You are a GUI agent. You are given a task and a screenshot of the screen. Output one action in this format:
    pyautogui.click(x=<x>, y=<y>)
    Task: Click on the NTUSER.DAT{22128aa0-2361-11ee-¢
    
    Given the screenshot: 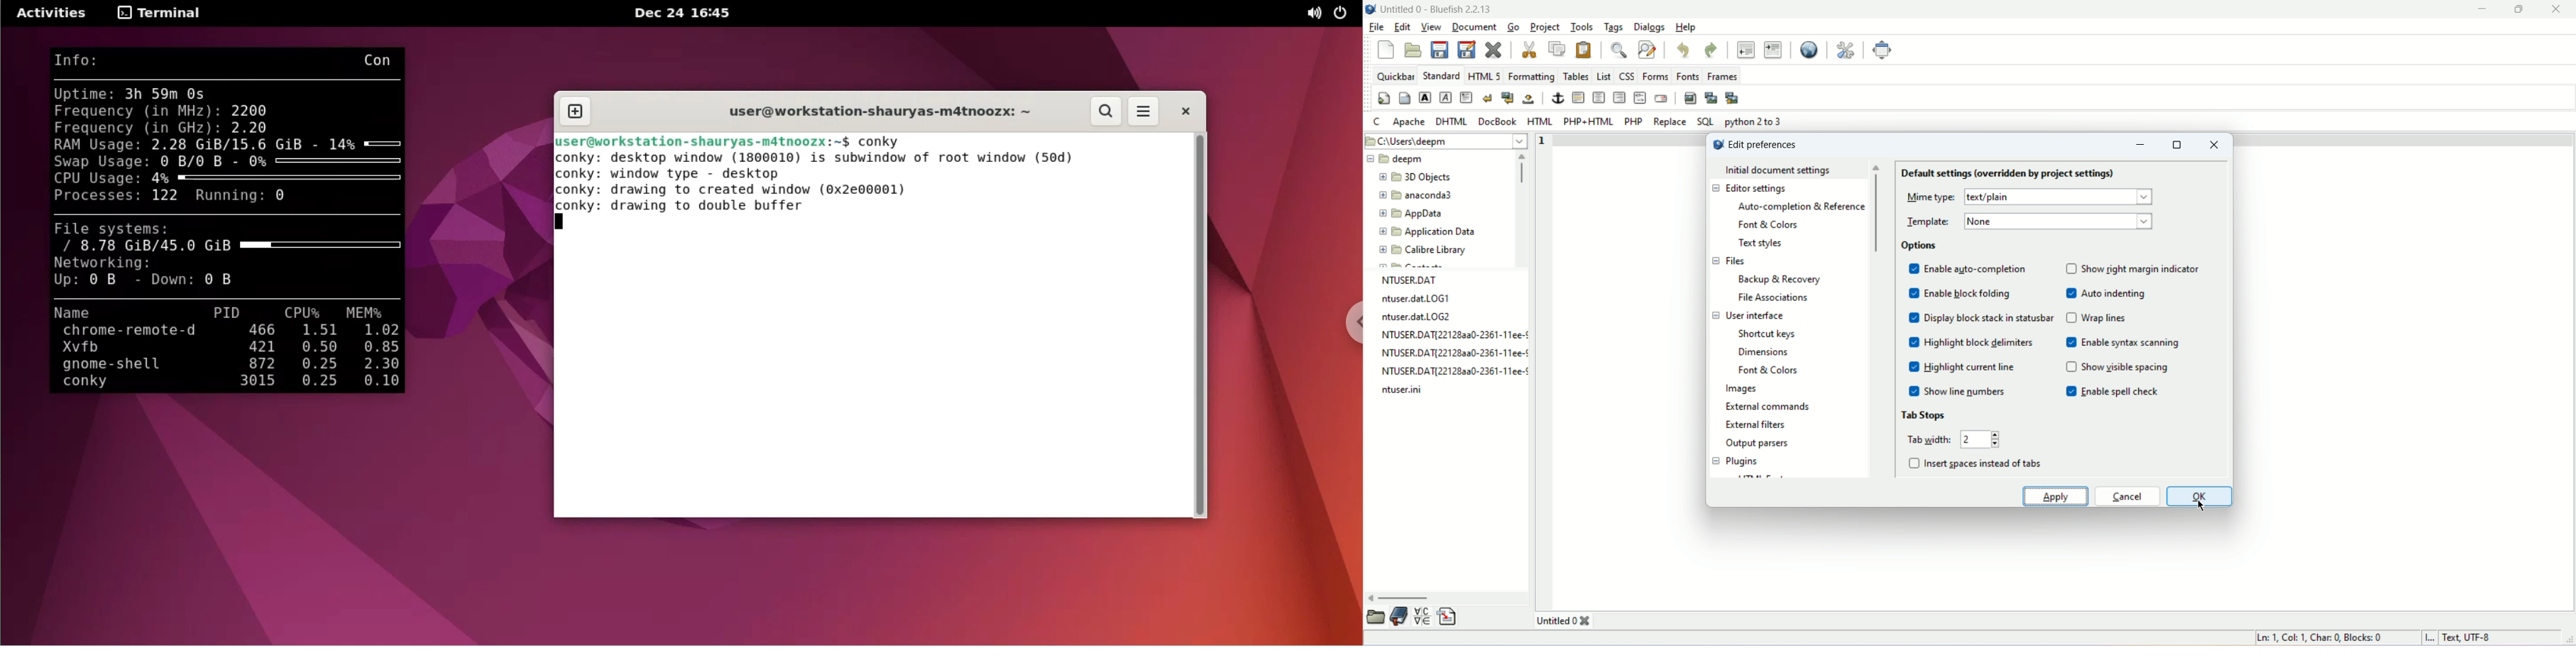 What is the action you would take?
    pyautogui.click(x=1450, y=353)
    